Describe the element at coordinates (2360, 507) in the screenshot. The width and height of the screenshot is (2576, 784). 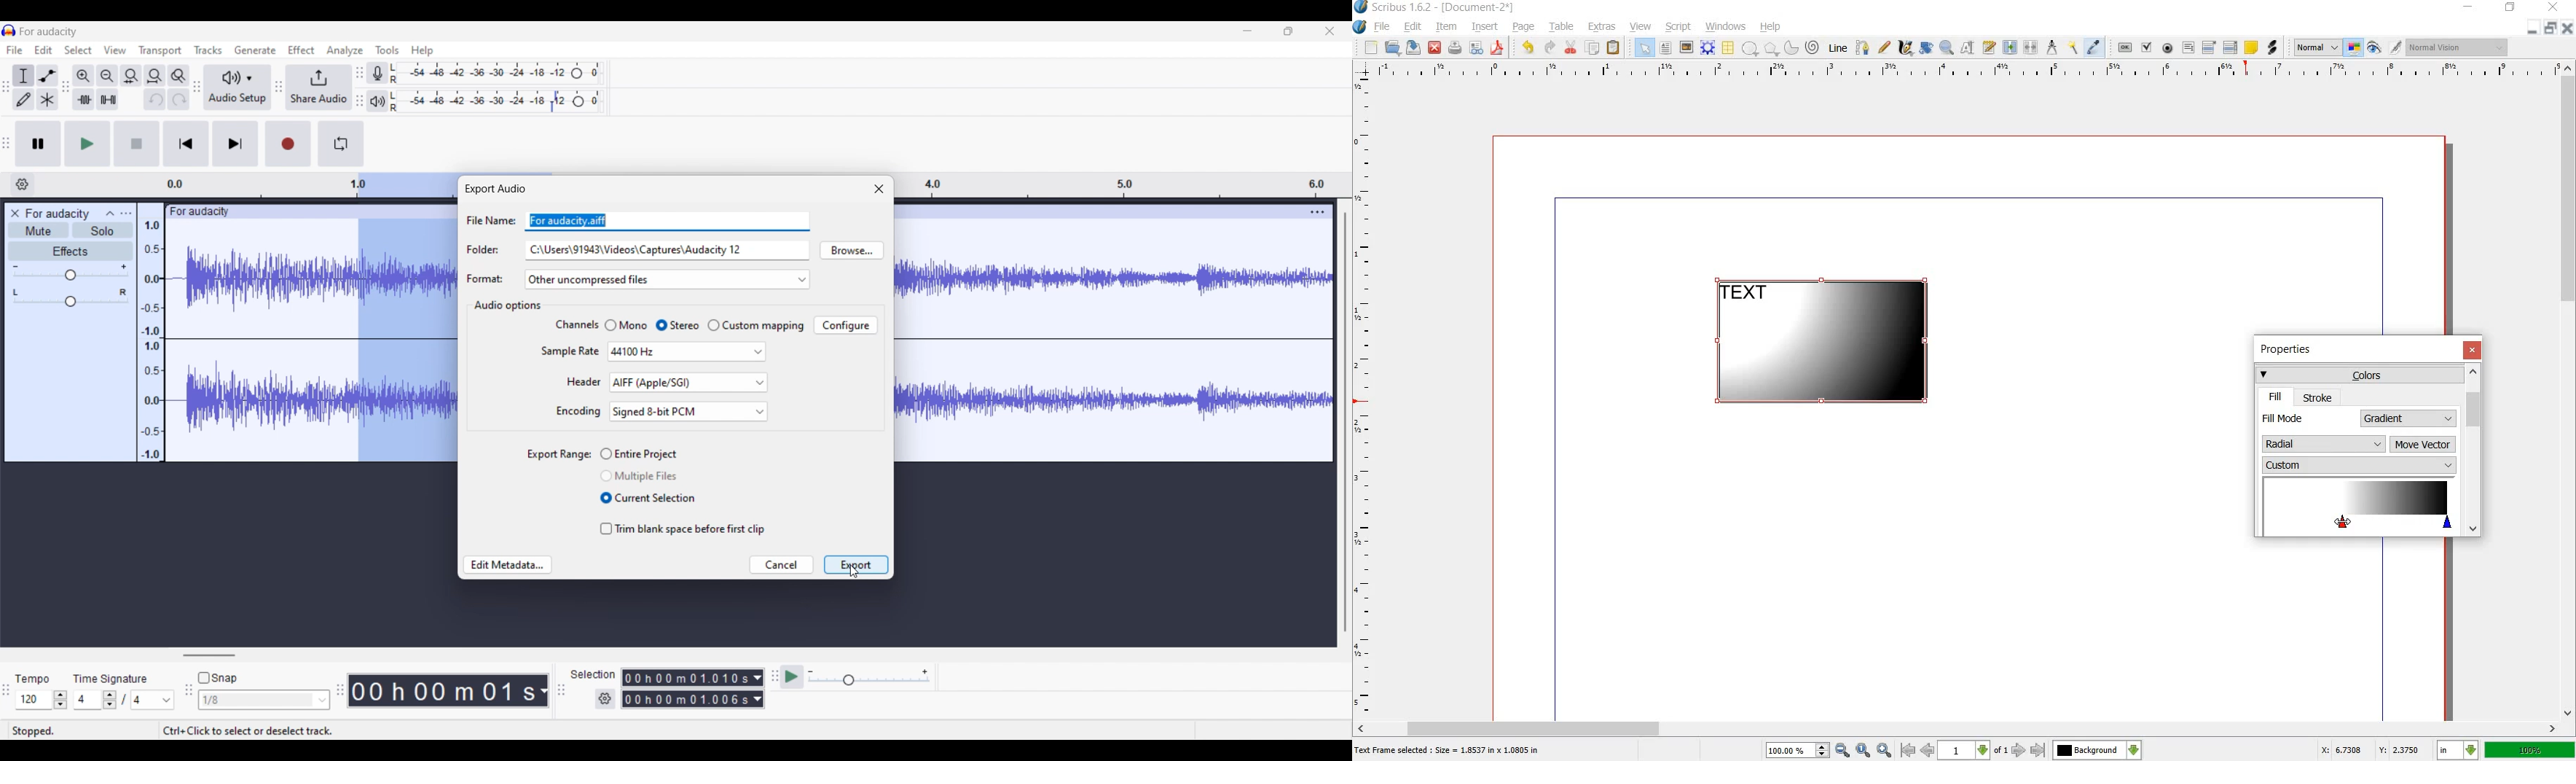
I see `color stop` at that location.